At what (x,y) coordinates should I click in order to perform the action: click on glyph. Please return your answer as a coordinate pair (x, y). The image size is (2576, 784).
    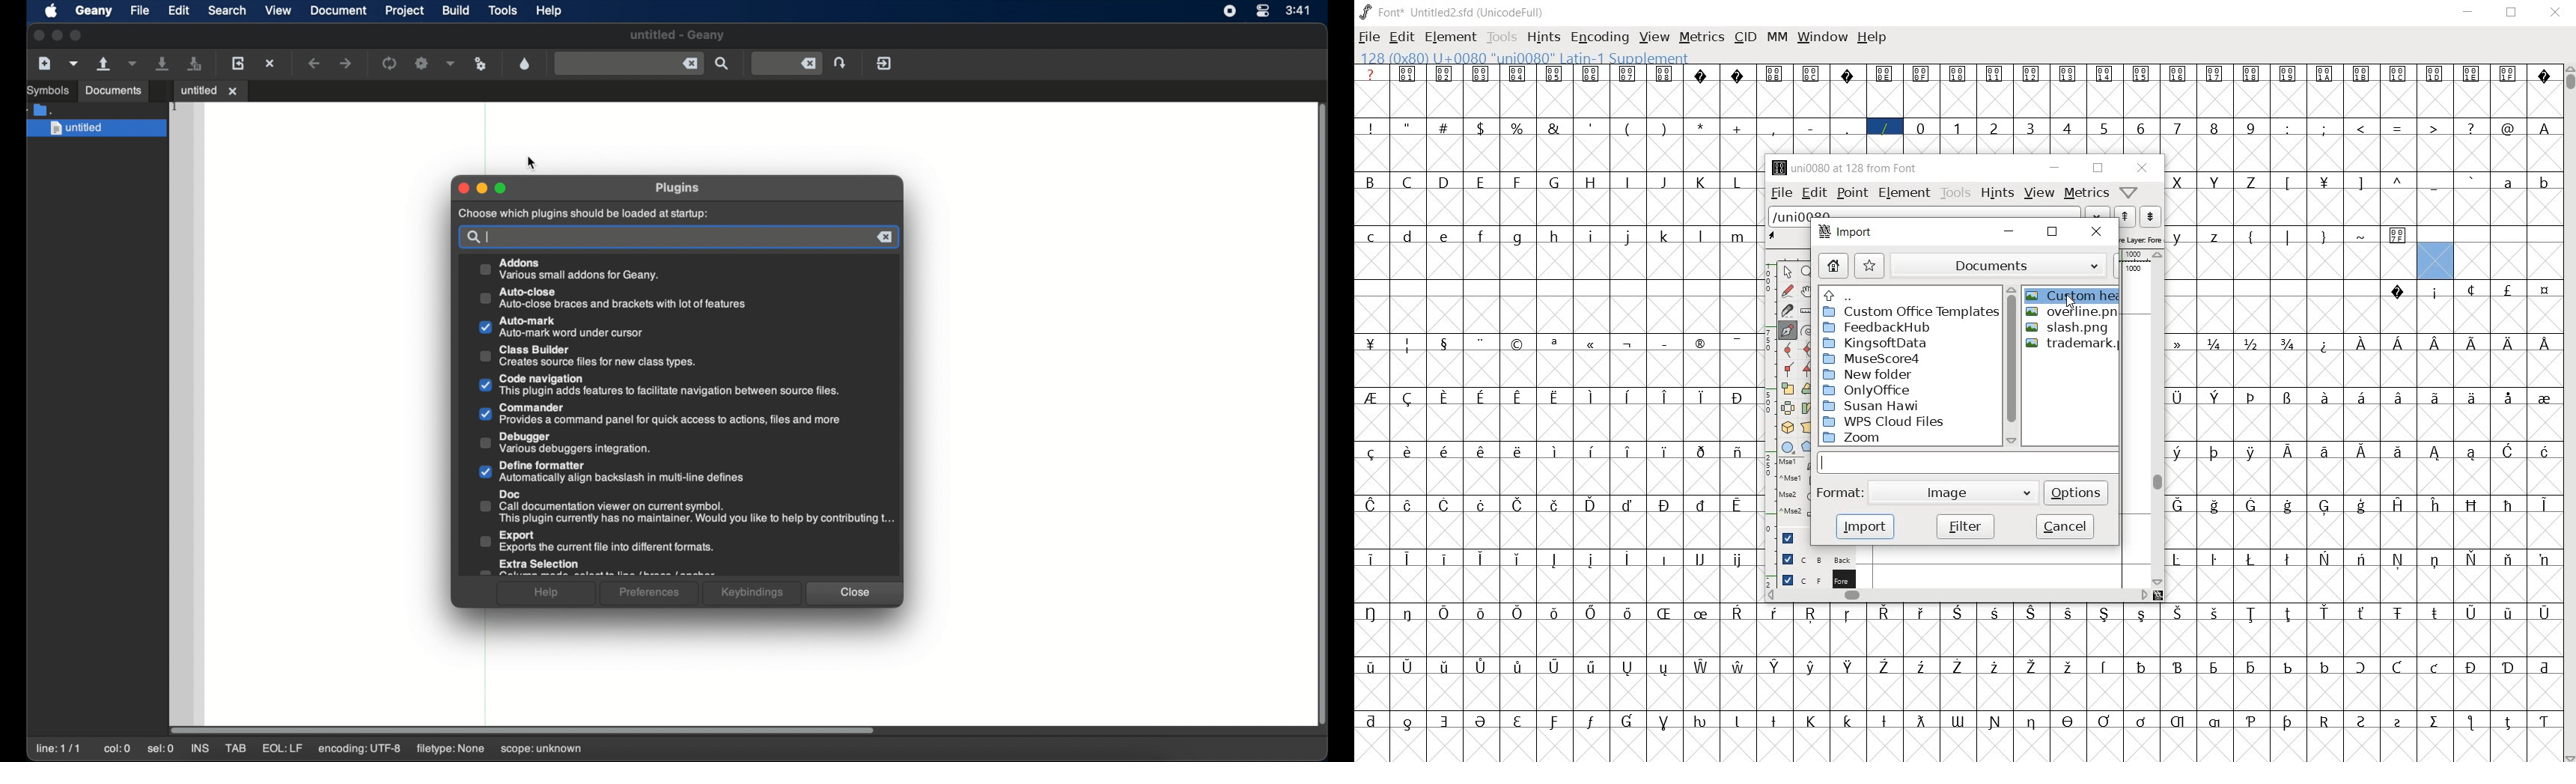
    Looking at the image, I should click on (2435, 722).